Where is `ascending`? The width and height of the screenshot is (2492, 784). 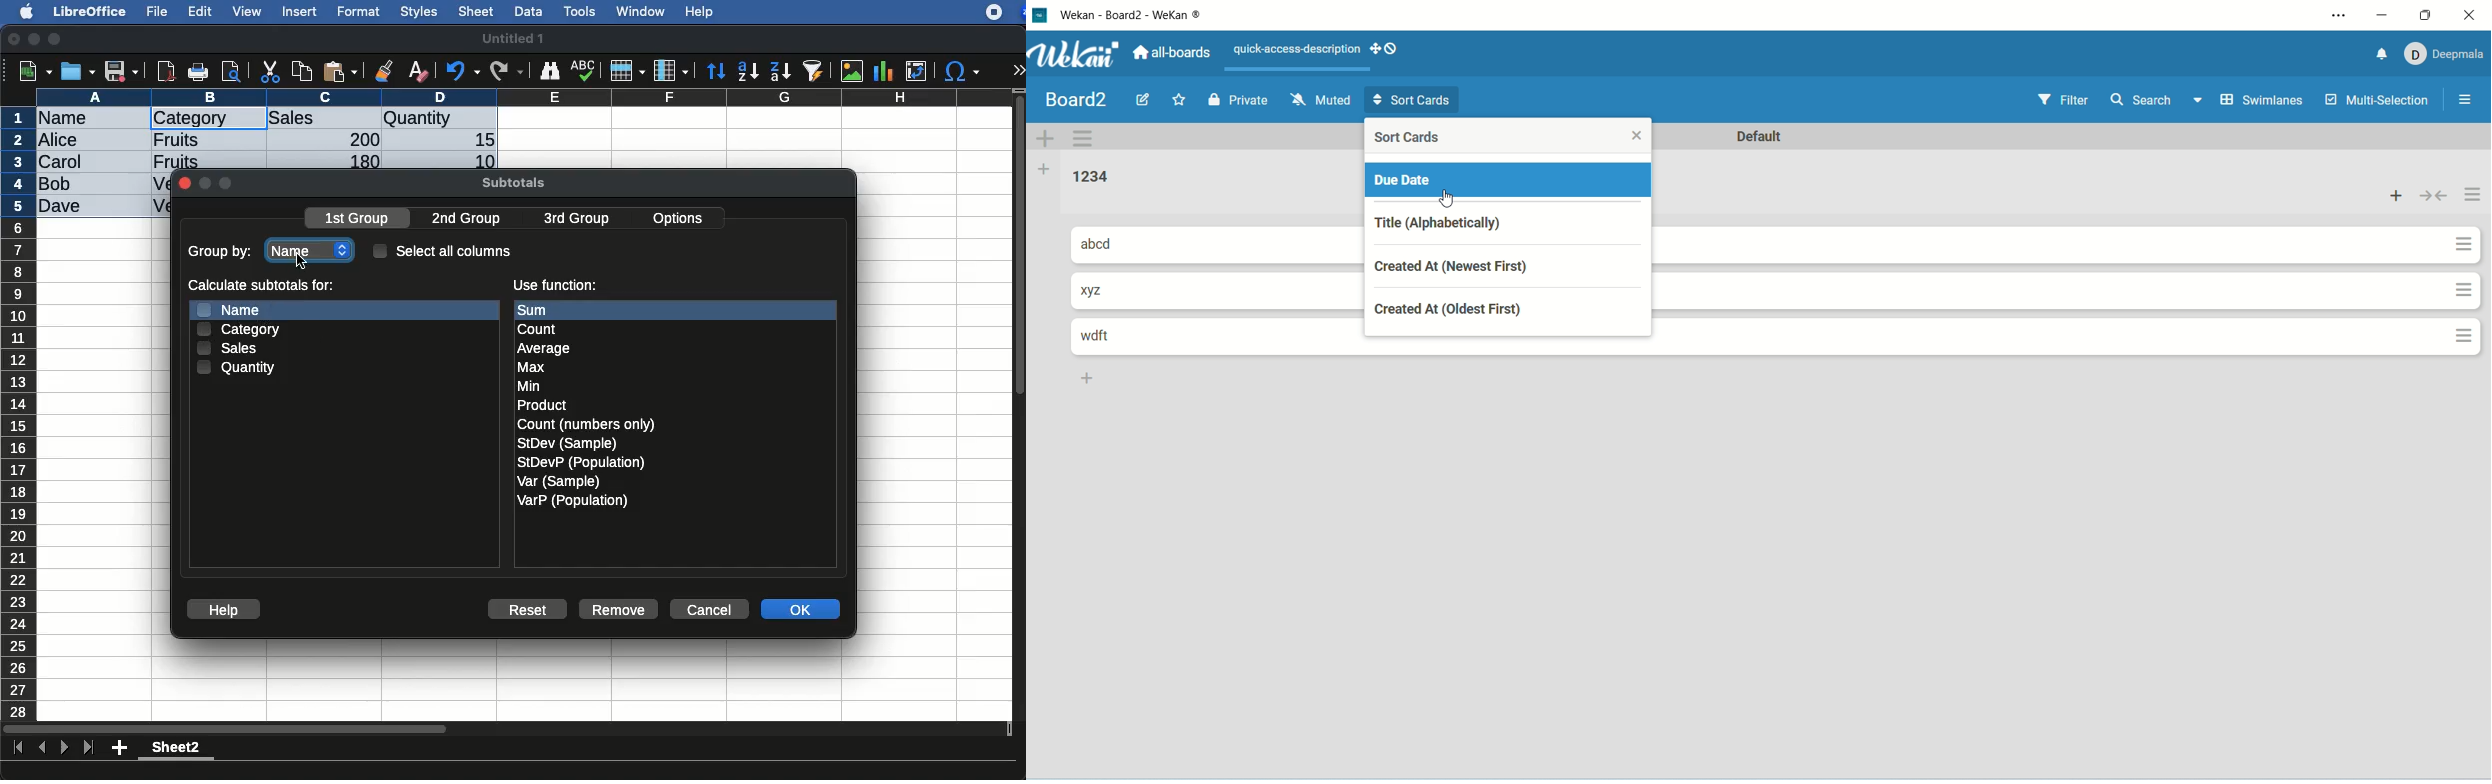
ascending is located at coordinates (748, 70).